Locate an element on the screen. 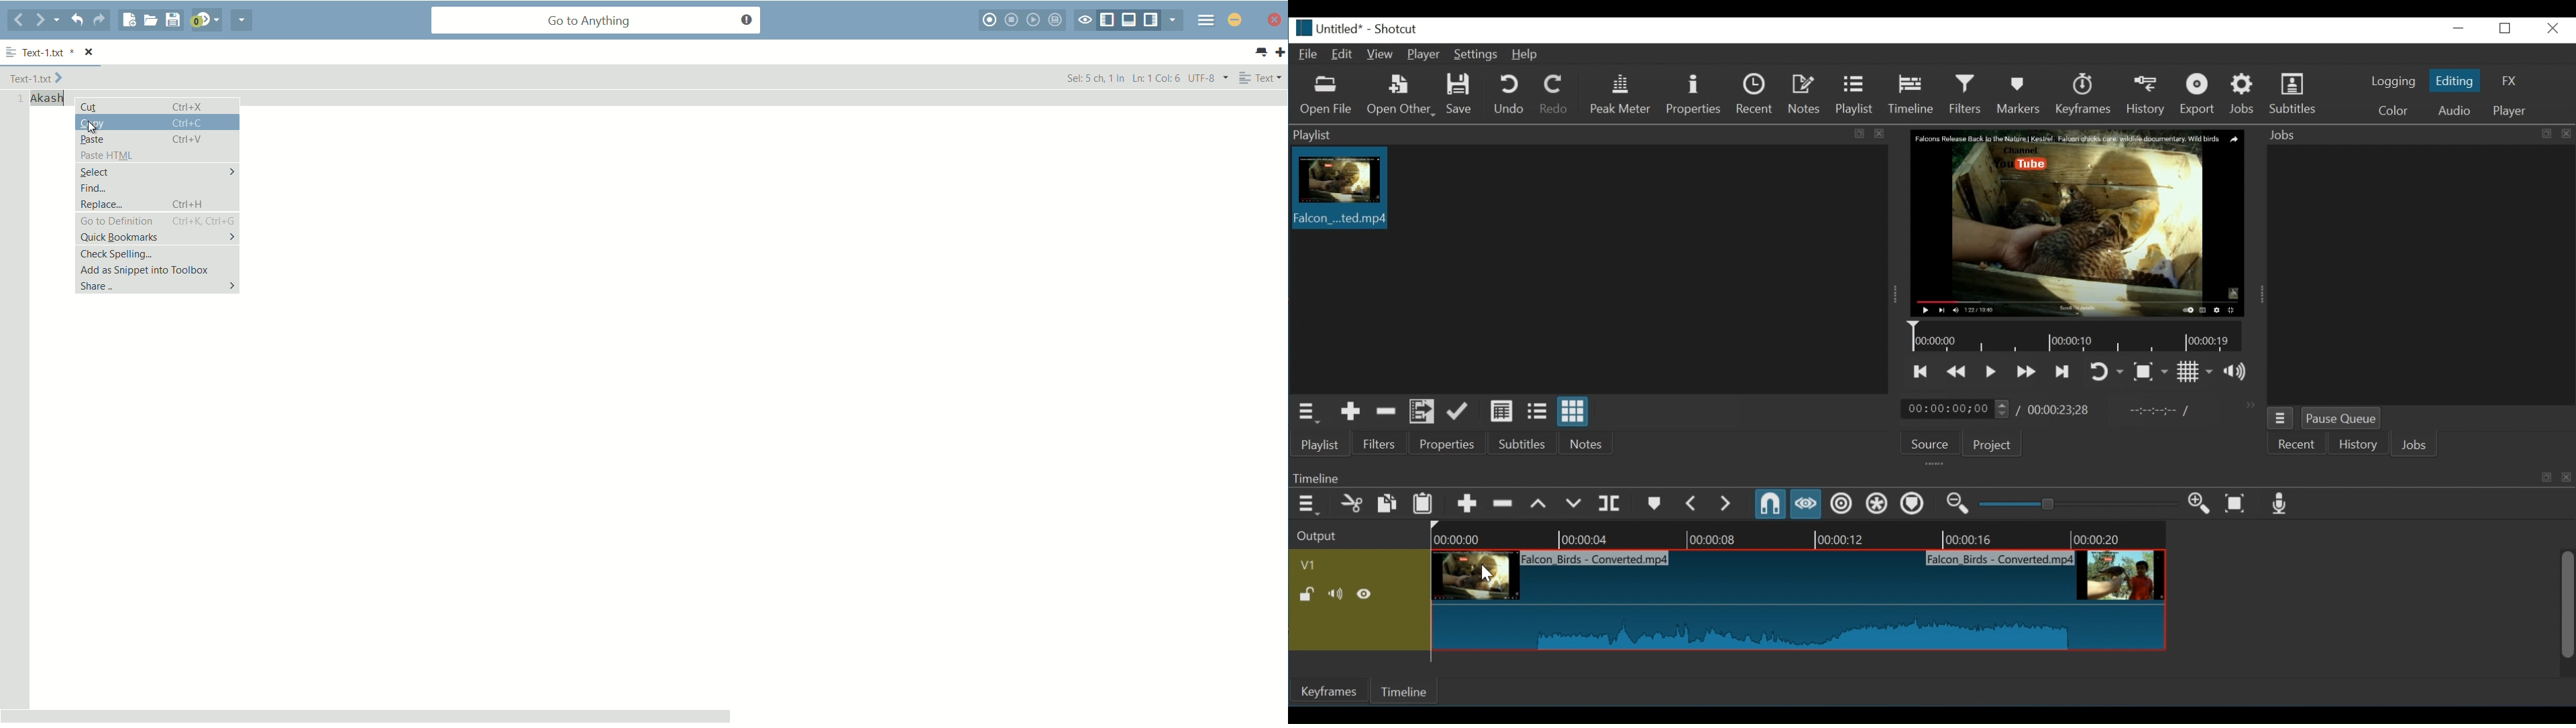 The height and width of the screenshot is (728, 2576). Ripple delete is located at coordinates (1503, 503).